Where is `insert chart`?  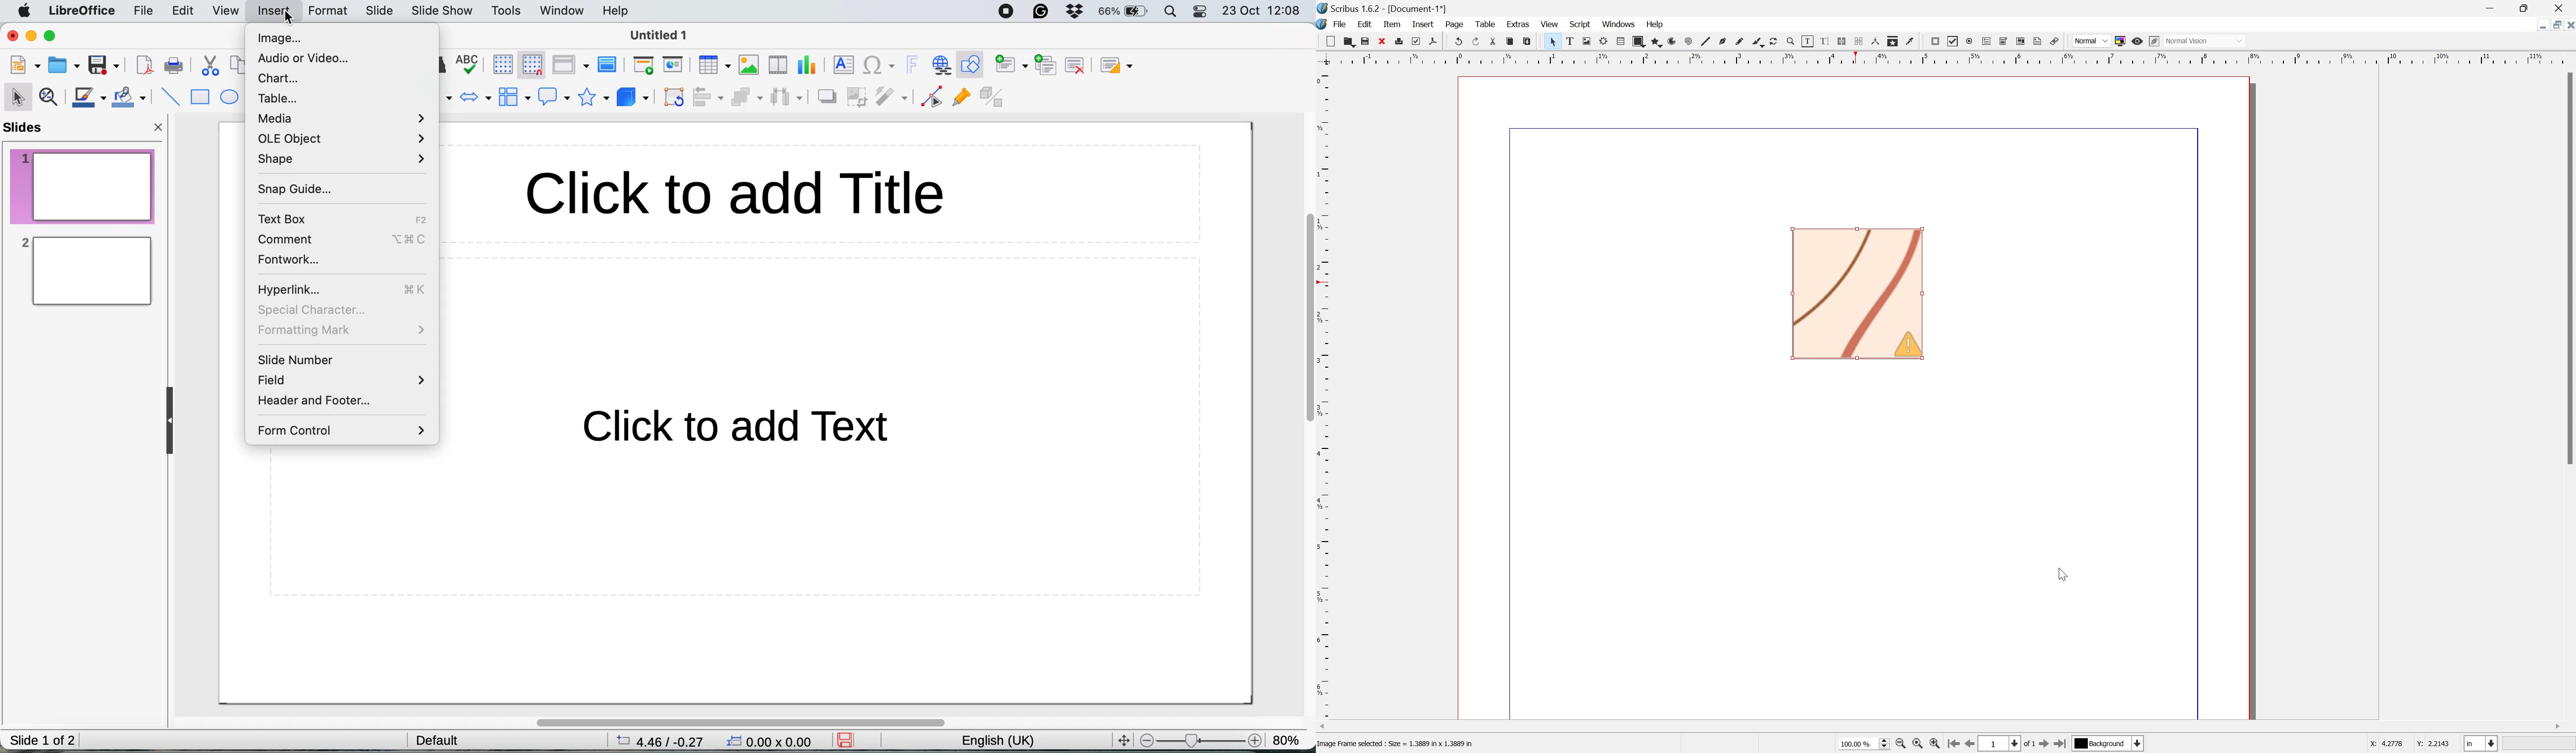
insert chart is located at coordinates (749, 64).